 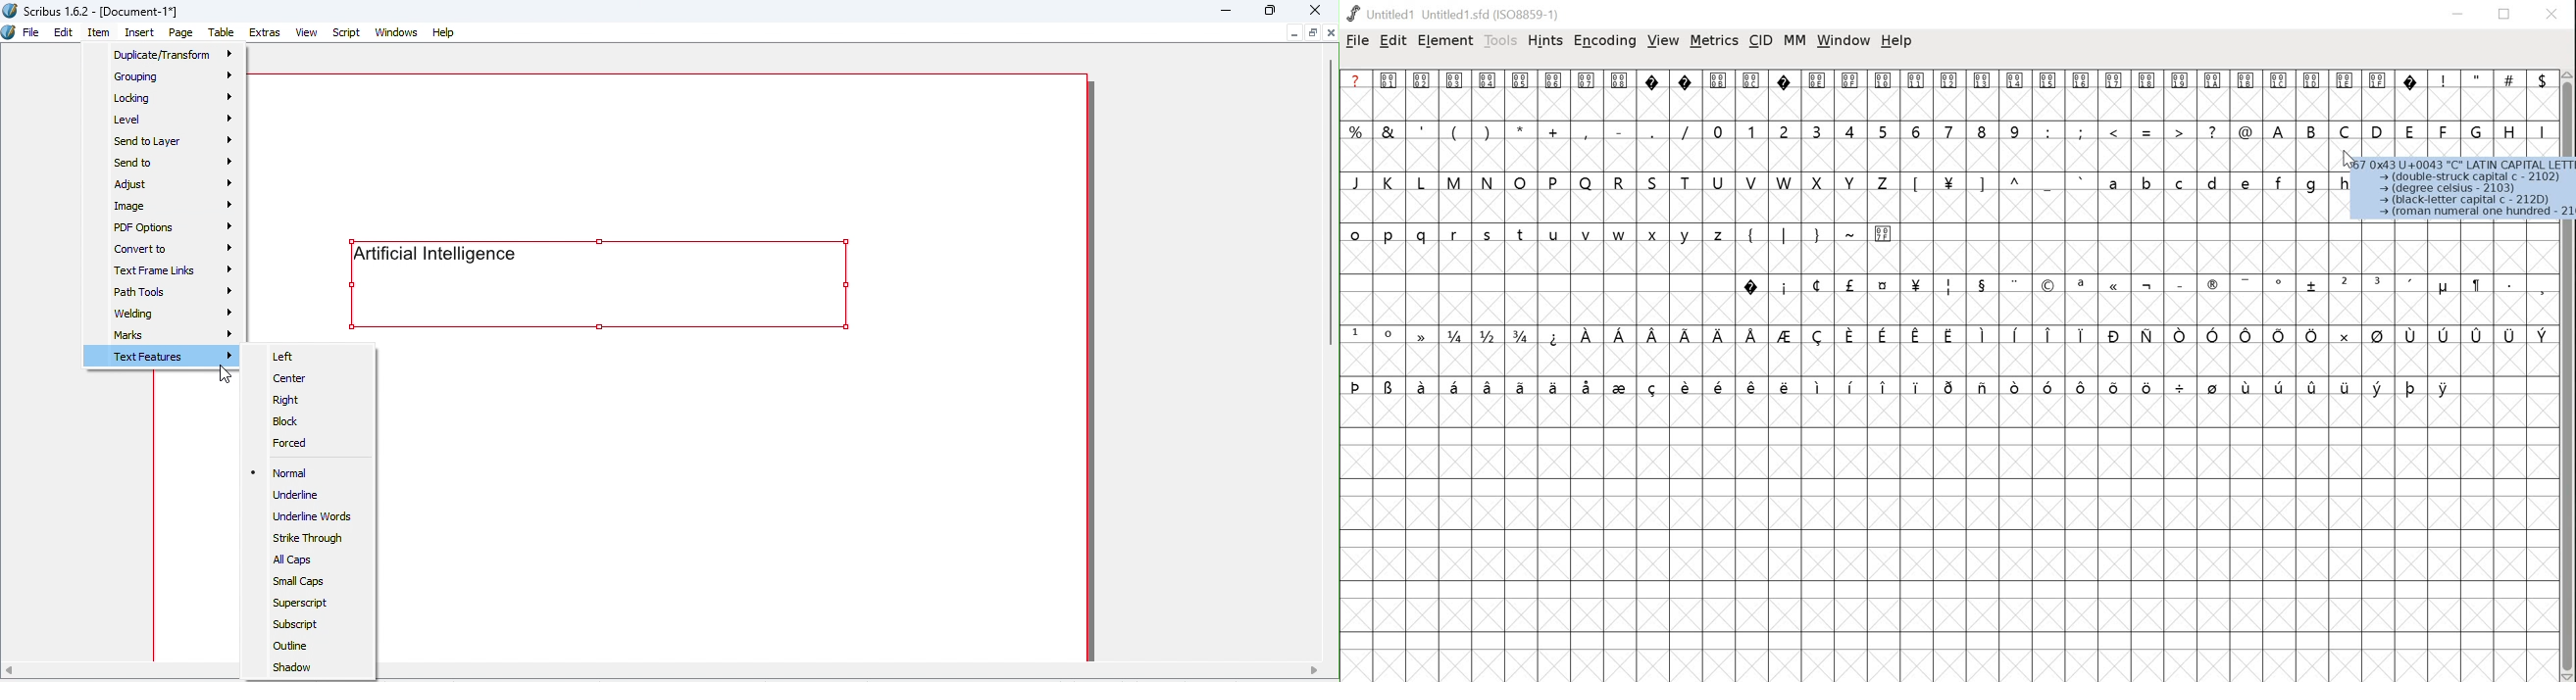 I want to click on window, so click(x=1845, y=43).